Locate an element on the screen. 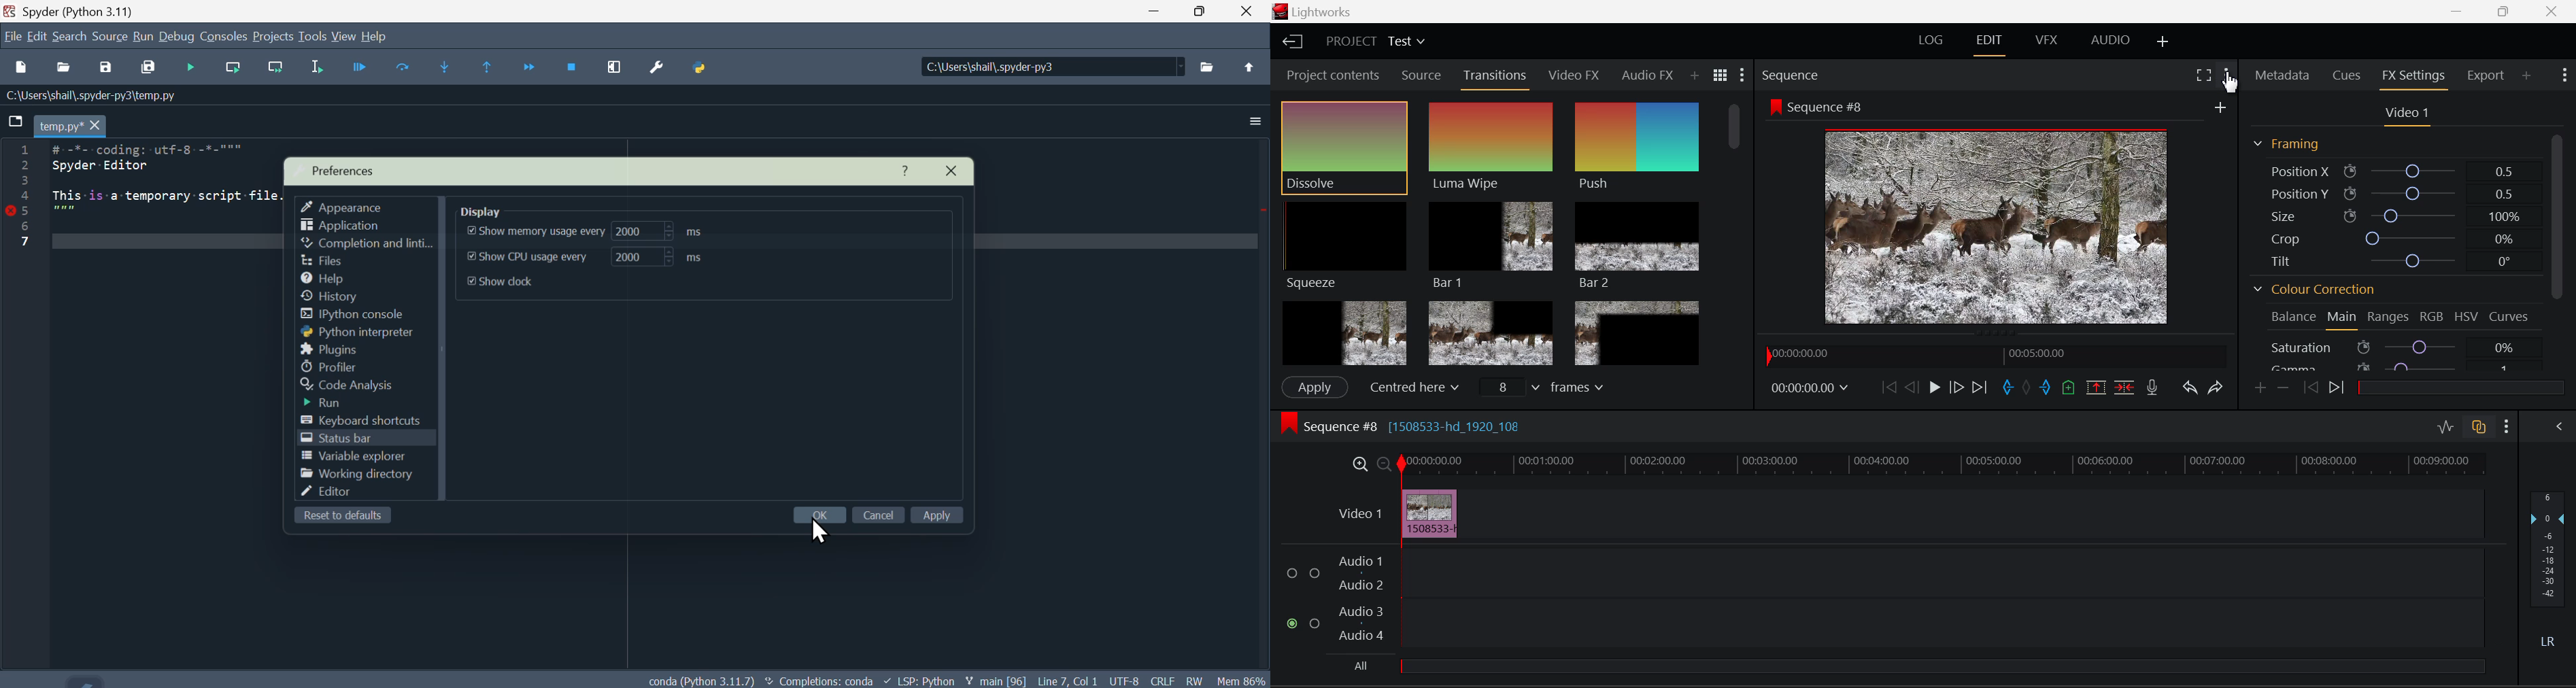 This screenshot has height=700, width=2576. Add Panel is located at coordinates (2528, 76).